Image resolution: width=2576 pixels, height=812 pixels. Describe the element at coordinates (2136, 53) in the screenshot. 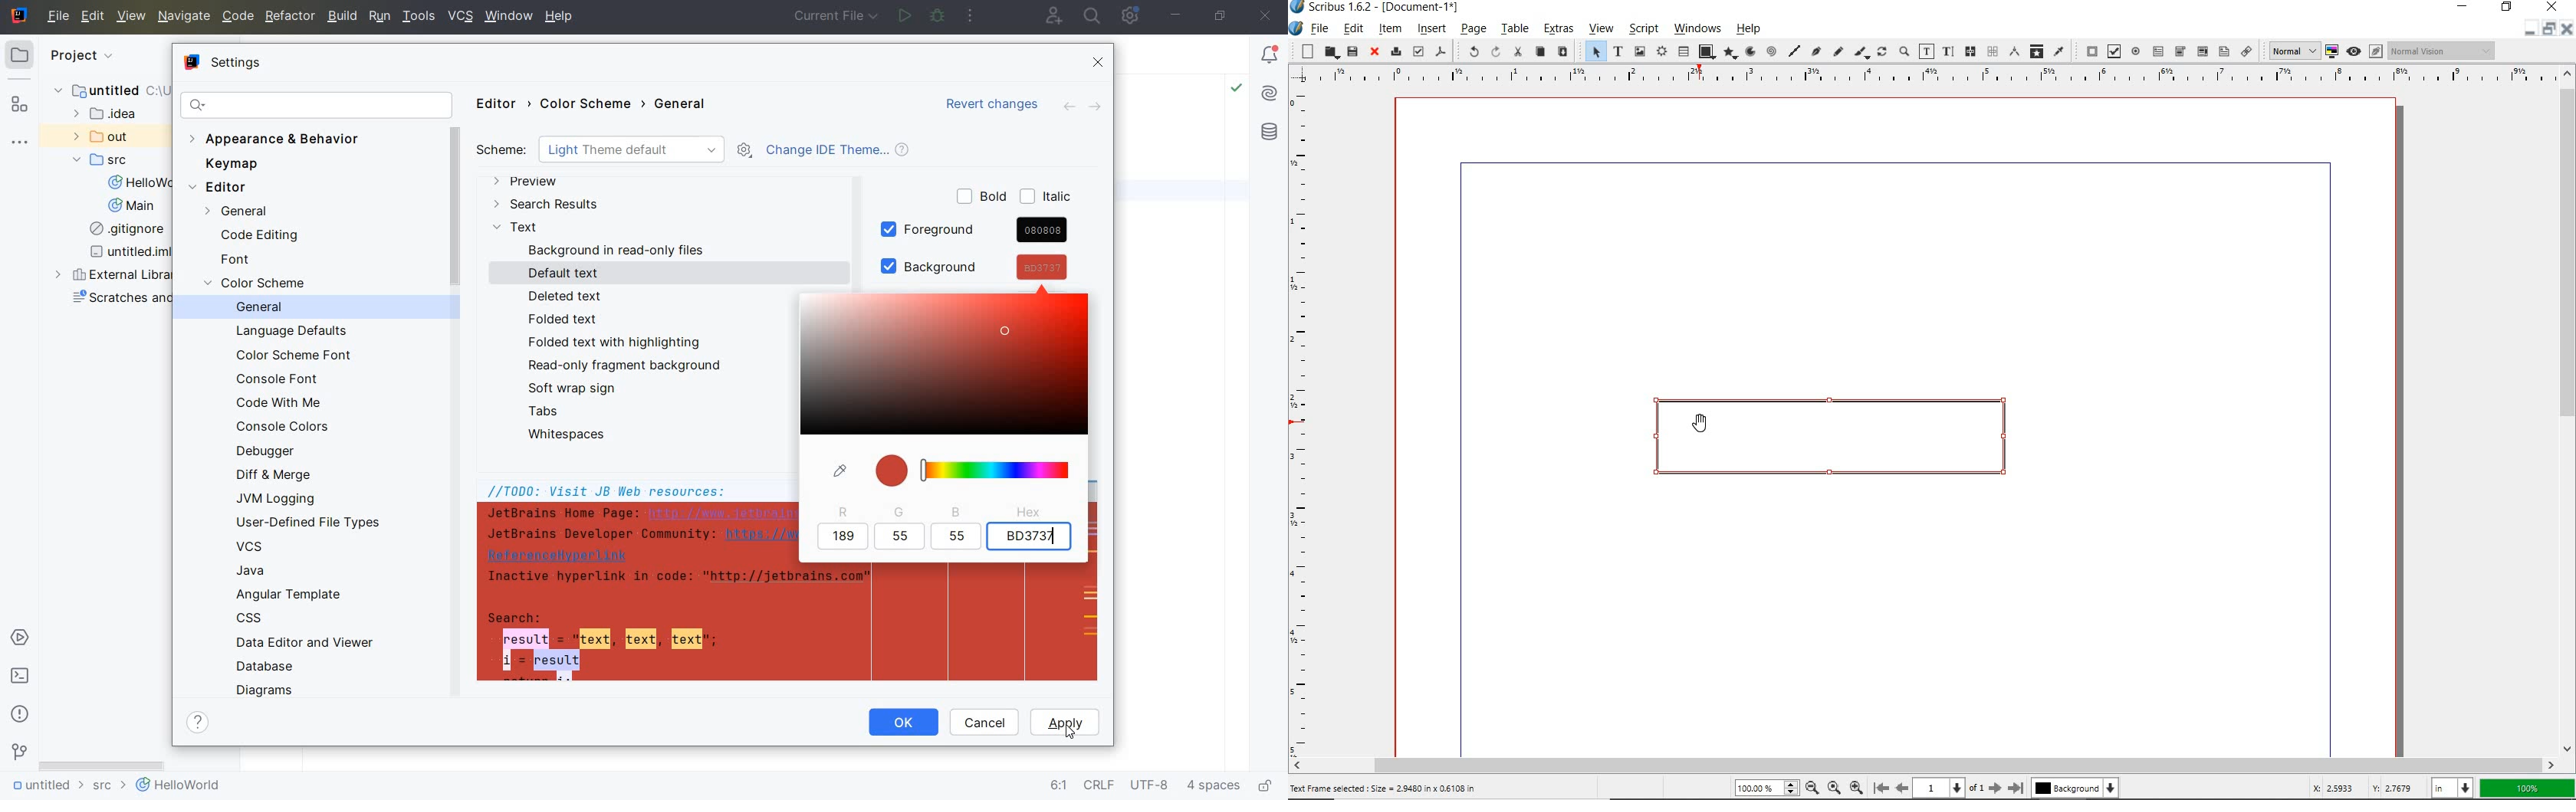

I see `pdf radio button` at that location.